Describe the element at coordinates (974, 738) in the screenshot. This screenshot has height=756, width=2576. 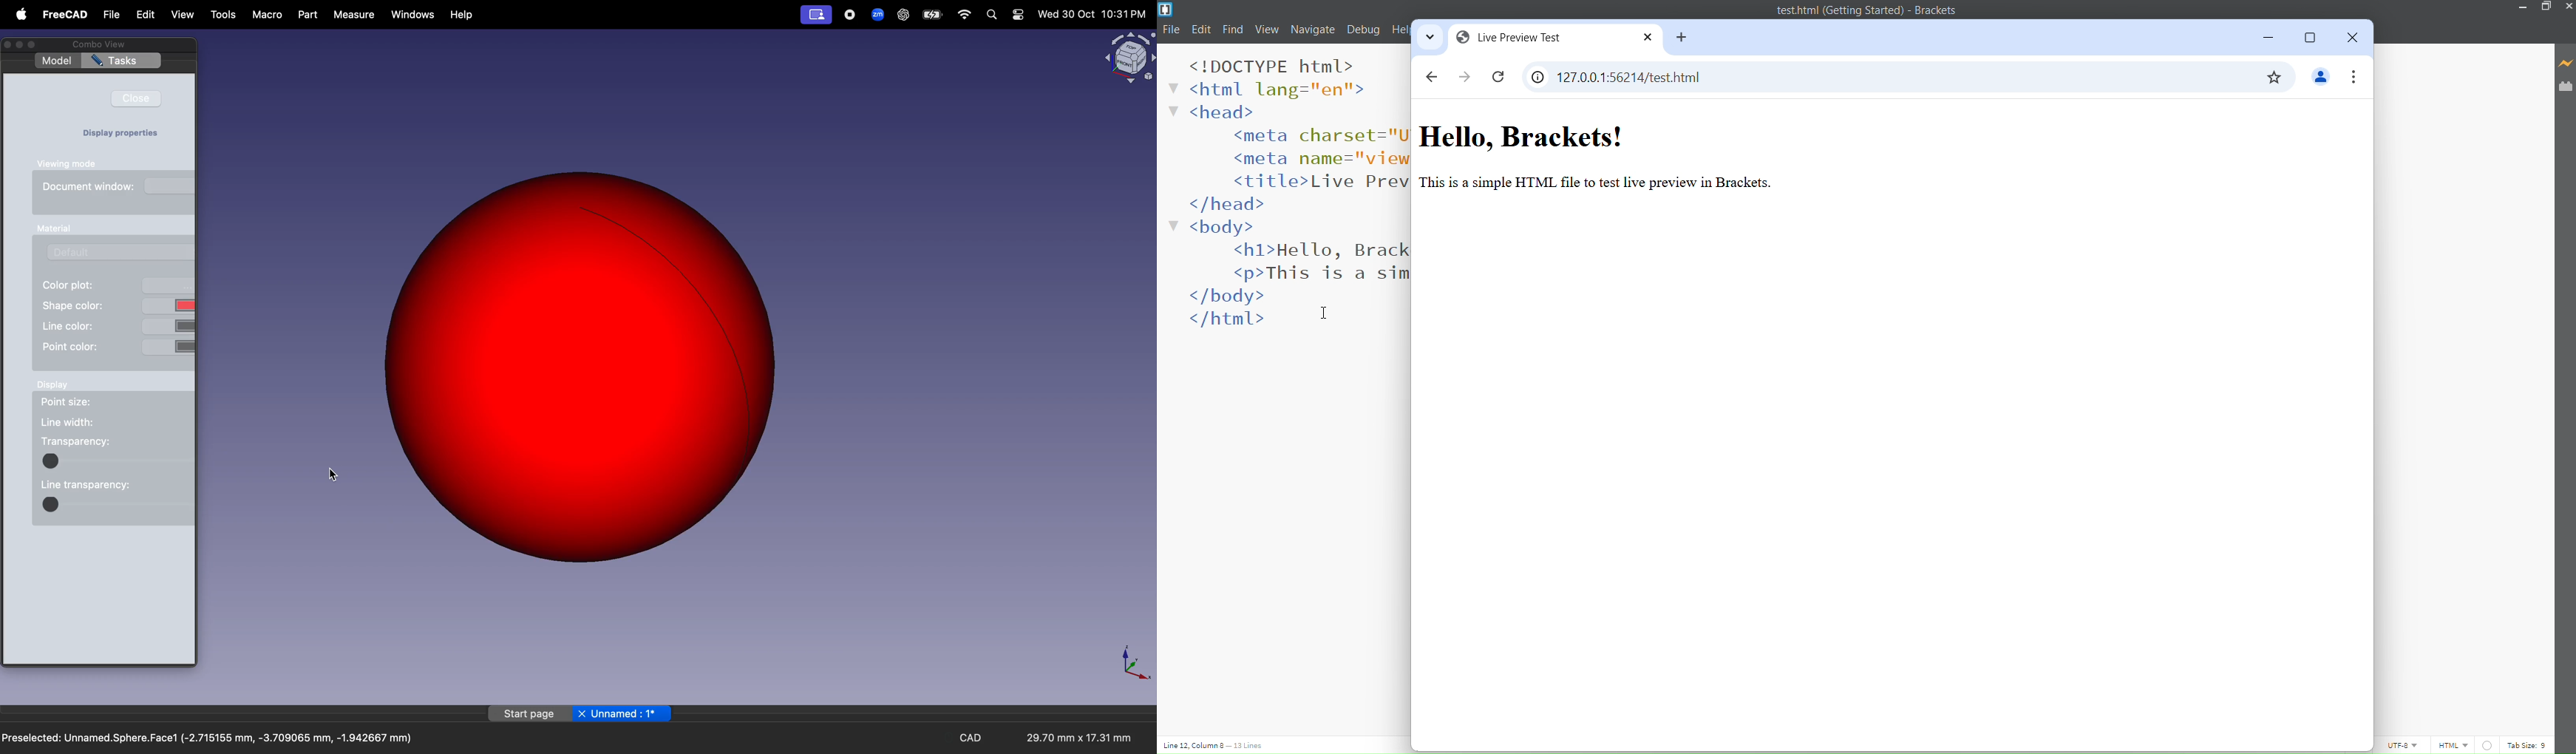
I see `cad` at that location.